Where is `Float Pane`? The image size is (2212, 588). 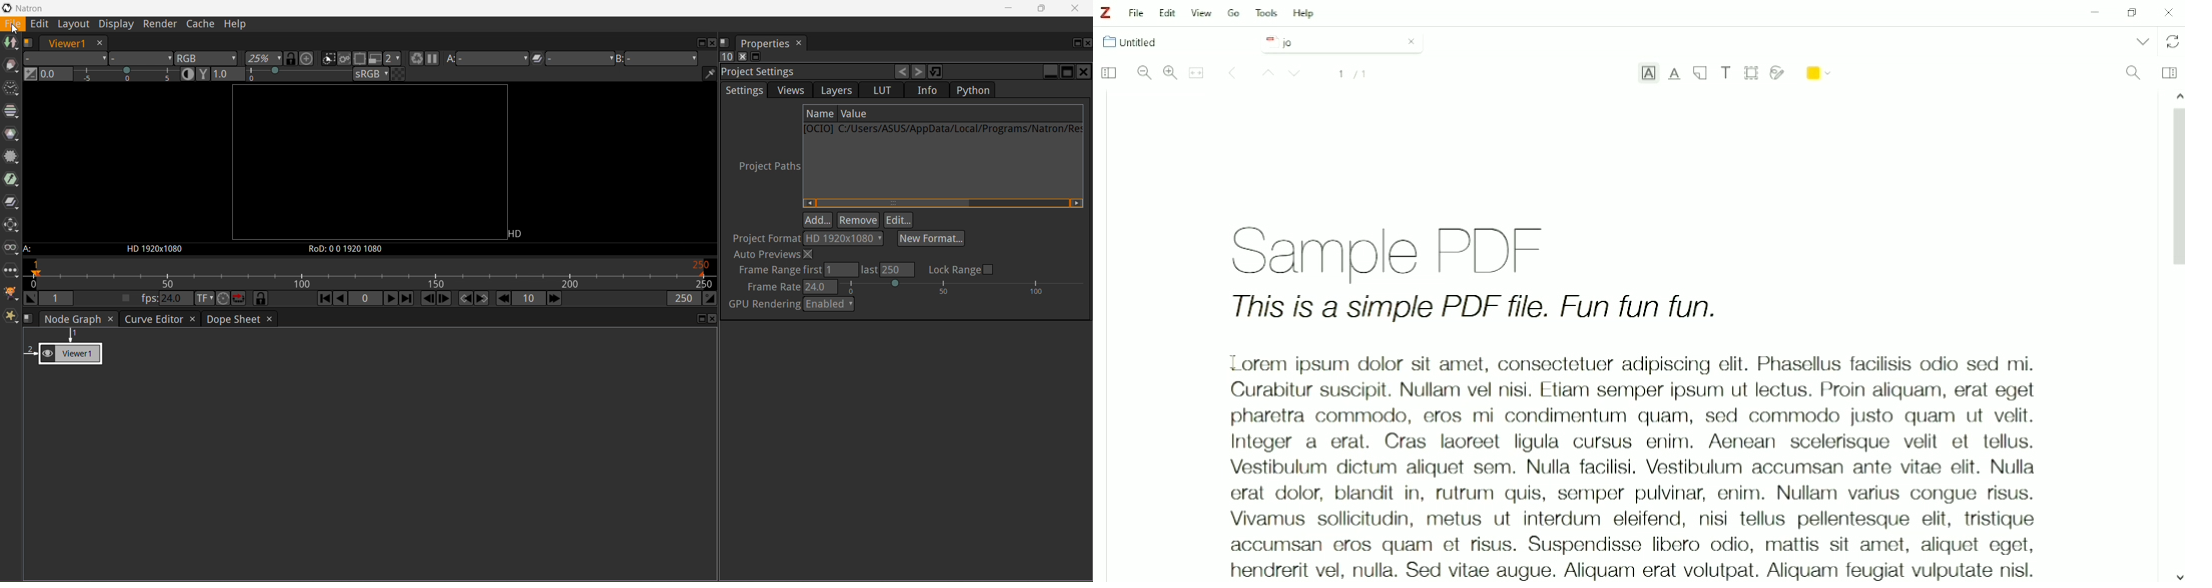
Float Pane is located at coordinates (1073, 43).